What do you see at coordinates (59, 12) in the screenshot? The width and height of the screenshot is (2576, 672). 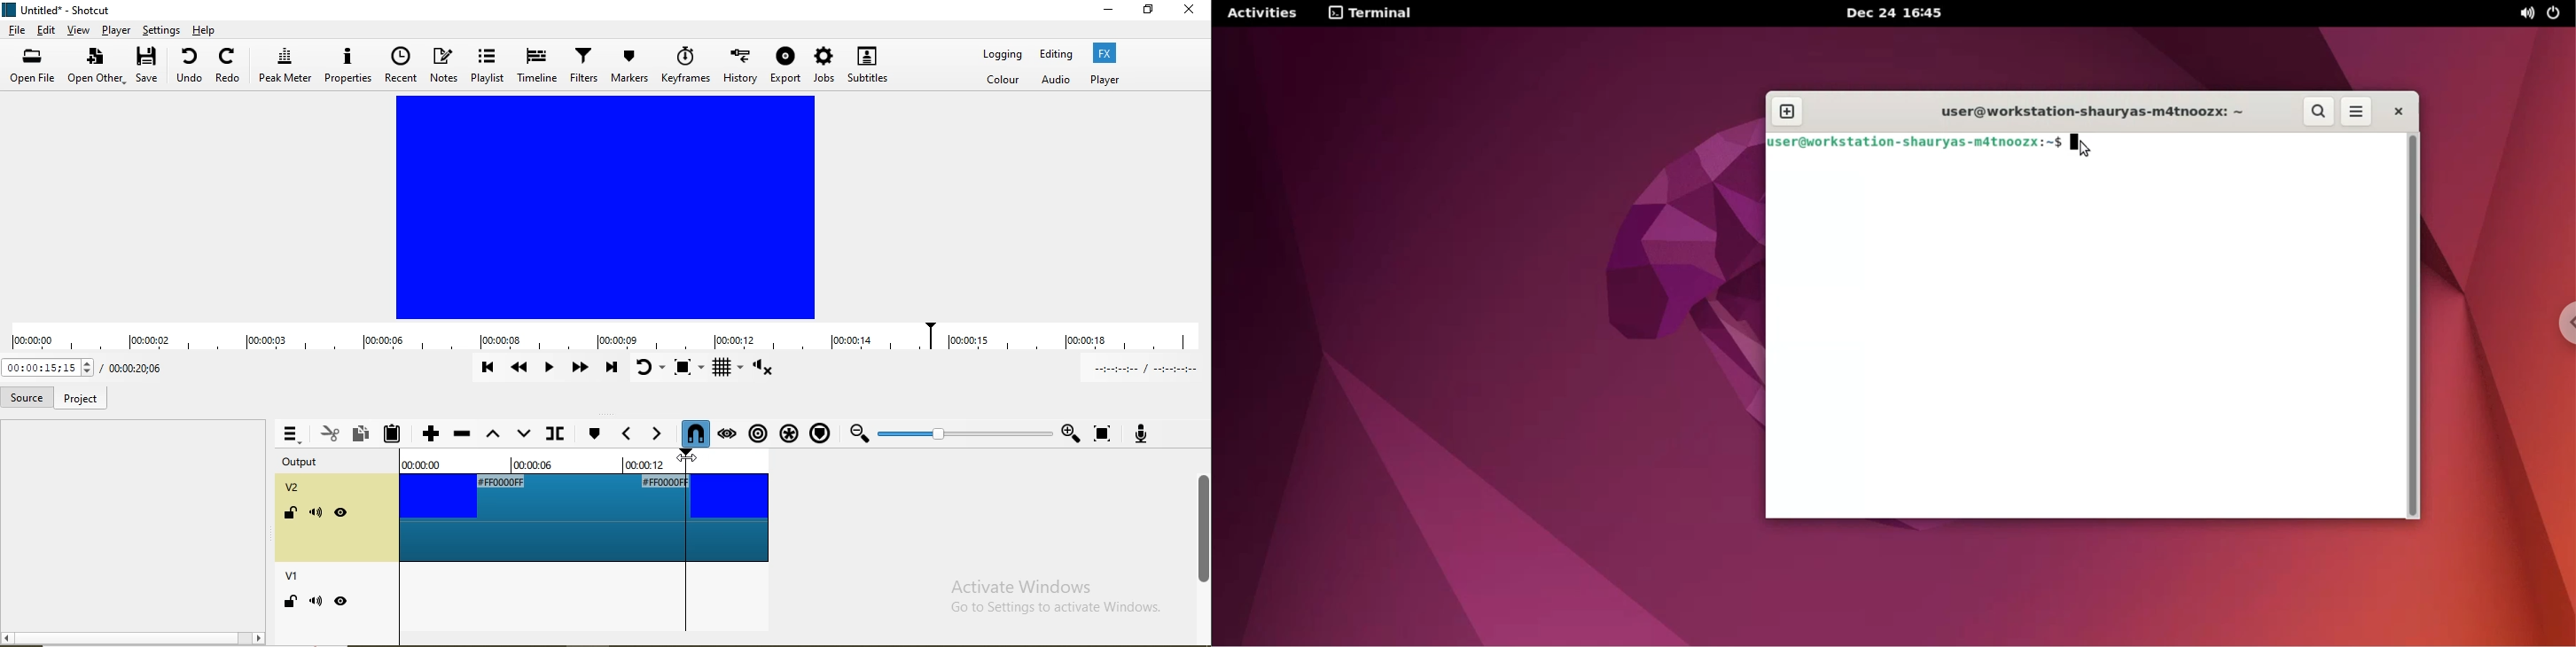 I see `file name` at bounding box center [59, 12].